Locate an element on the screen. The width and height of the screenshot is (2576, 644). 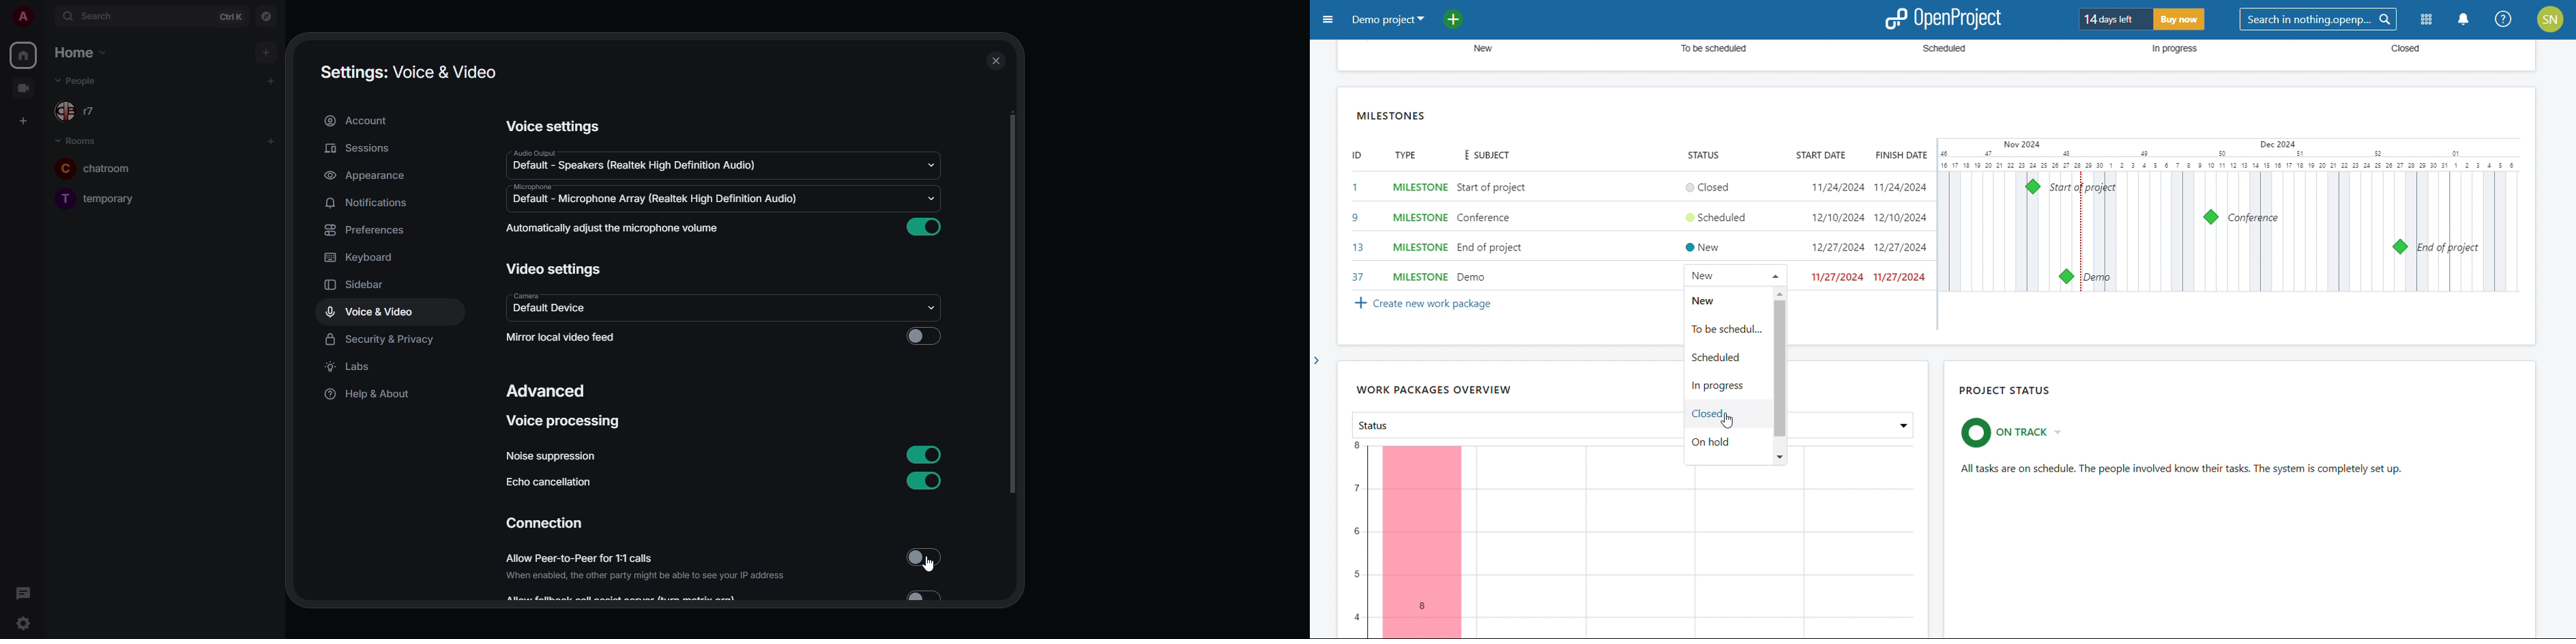
scroll bar is located at coordinates (1012, 305).